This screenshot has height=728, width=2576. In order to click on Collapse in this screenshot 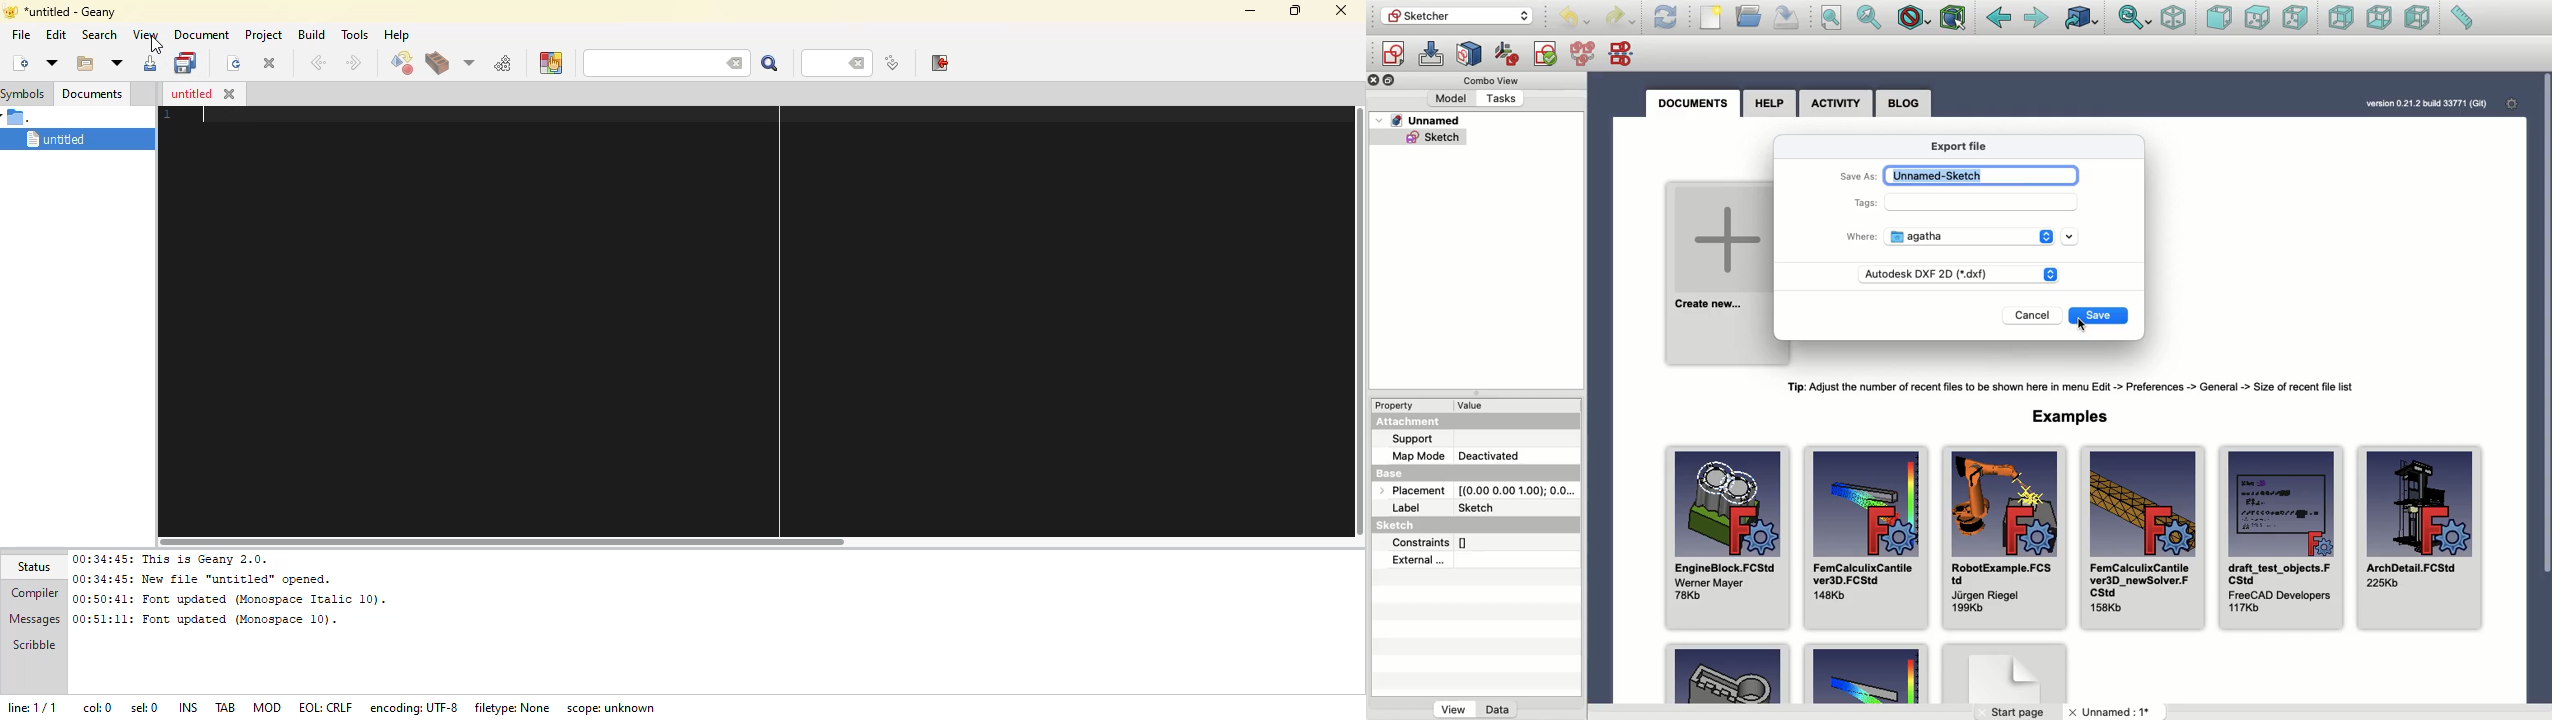, I will do `click(1391, 81)`.